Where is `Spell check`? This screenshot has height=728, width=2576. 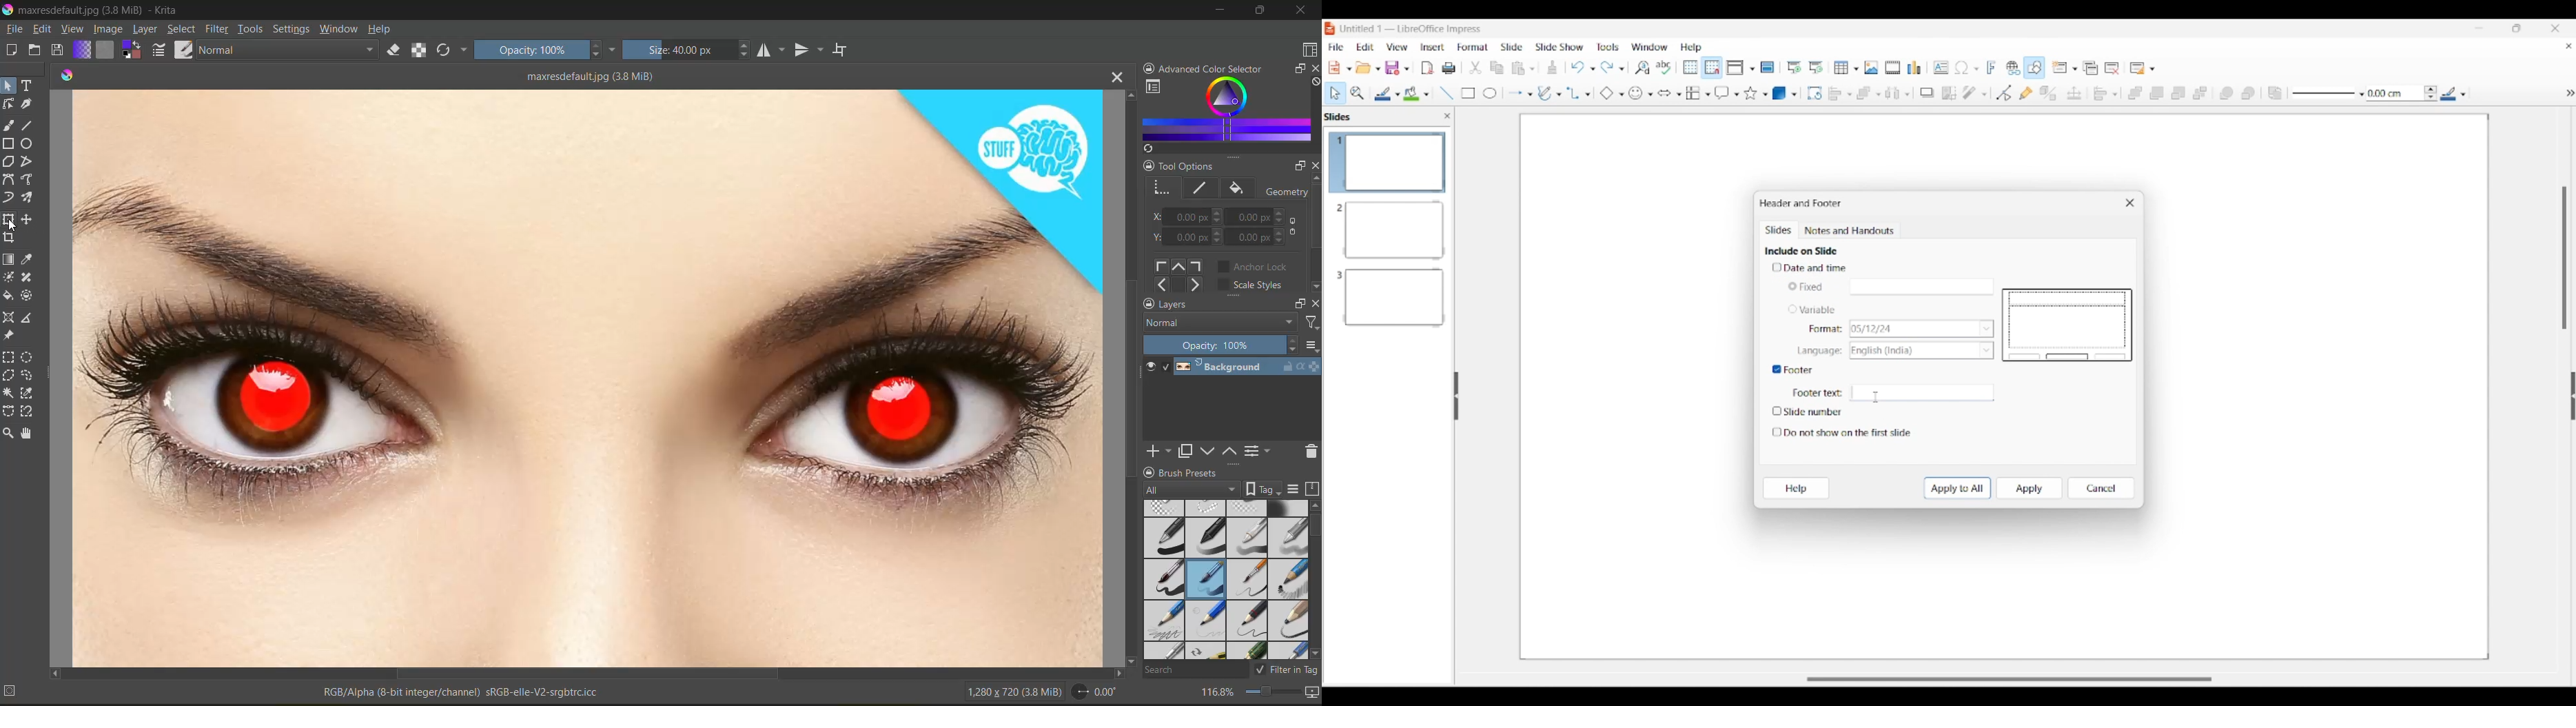 Spell check is located at coordinates (1663, 67).